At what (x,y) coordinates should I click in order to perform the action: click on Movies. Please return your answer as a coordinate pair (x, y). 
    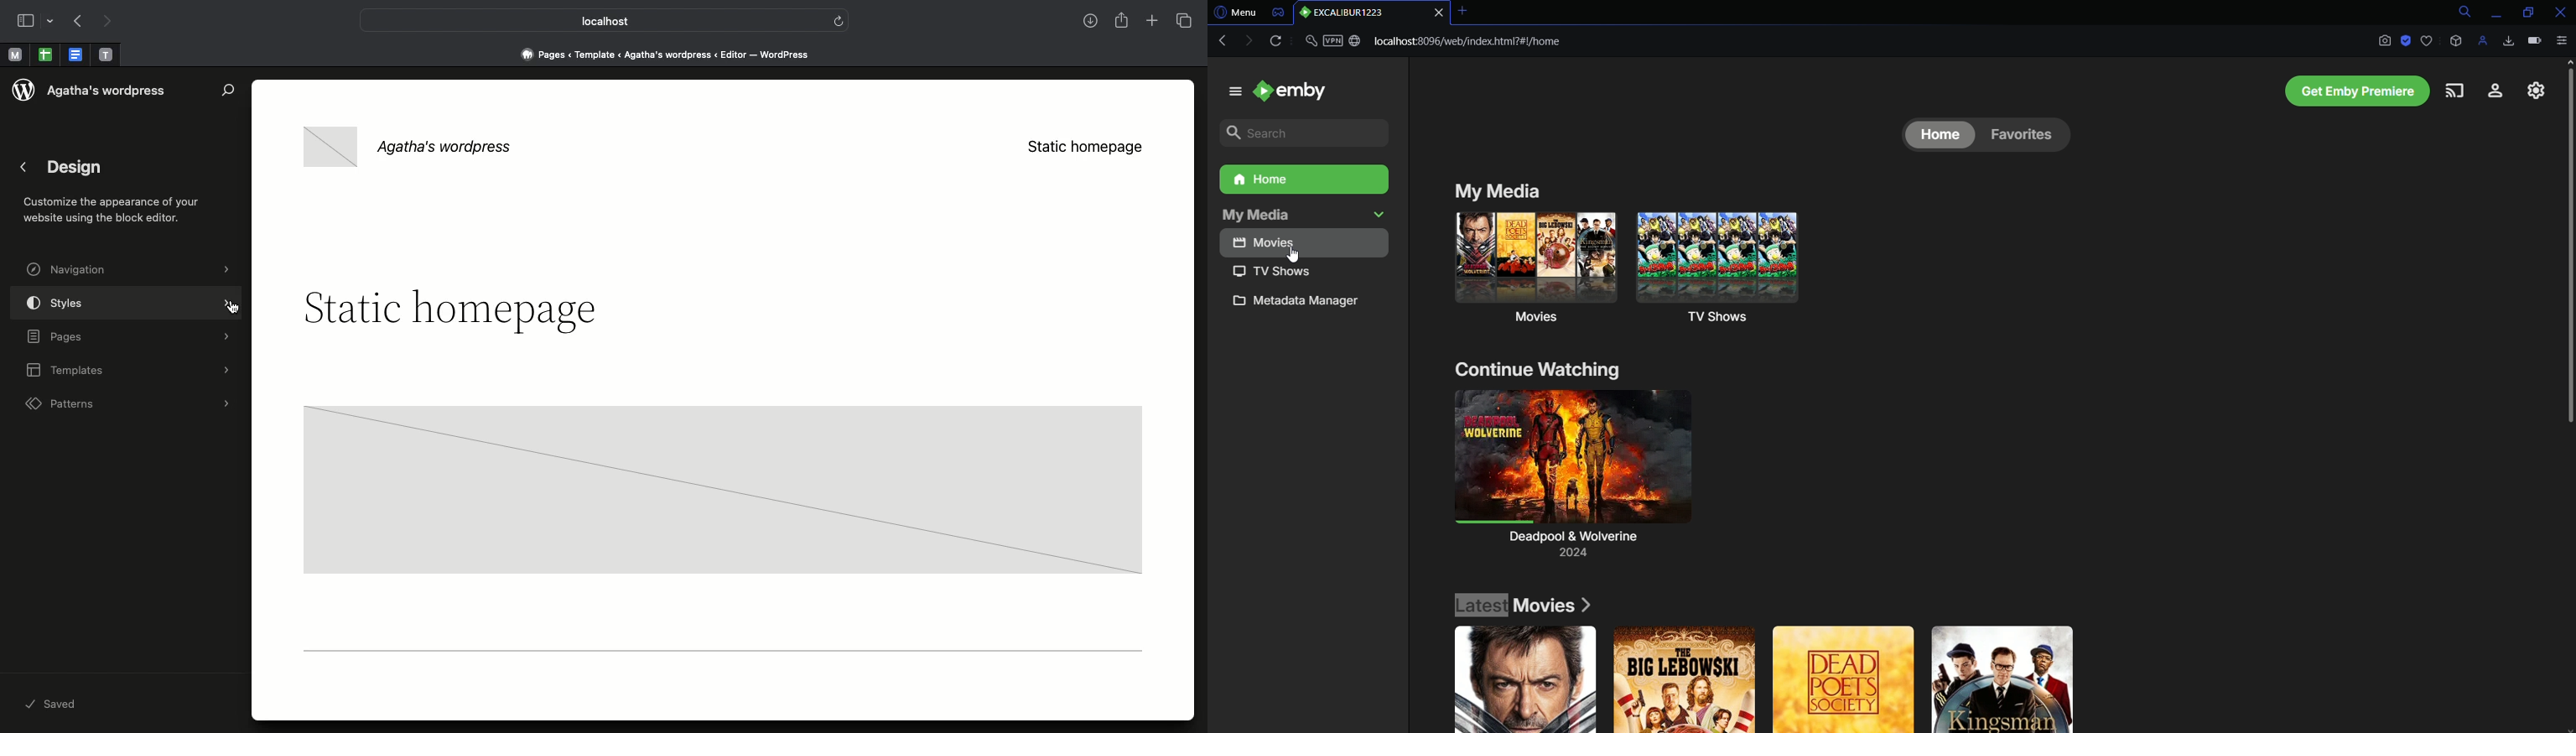
    Looking at the image, I should click on (1304, 243).